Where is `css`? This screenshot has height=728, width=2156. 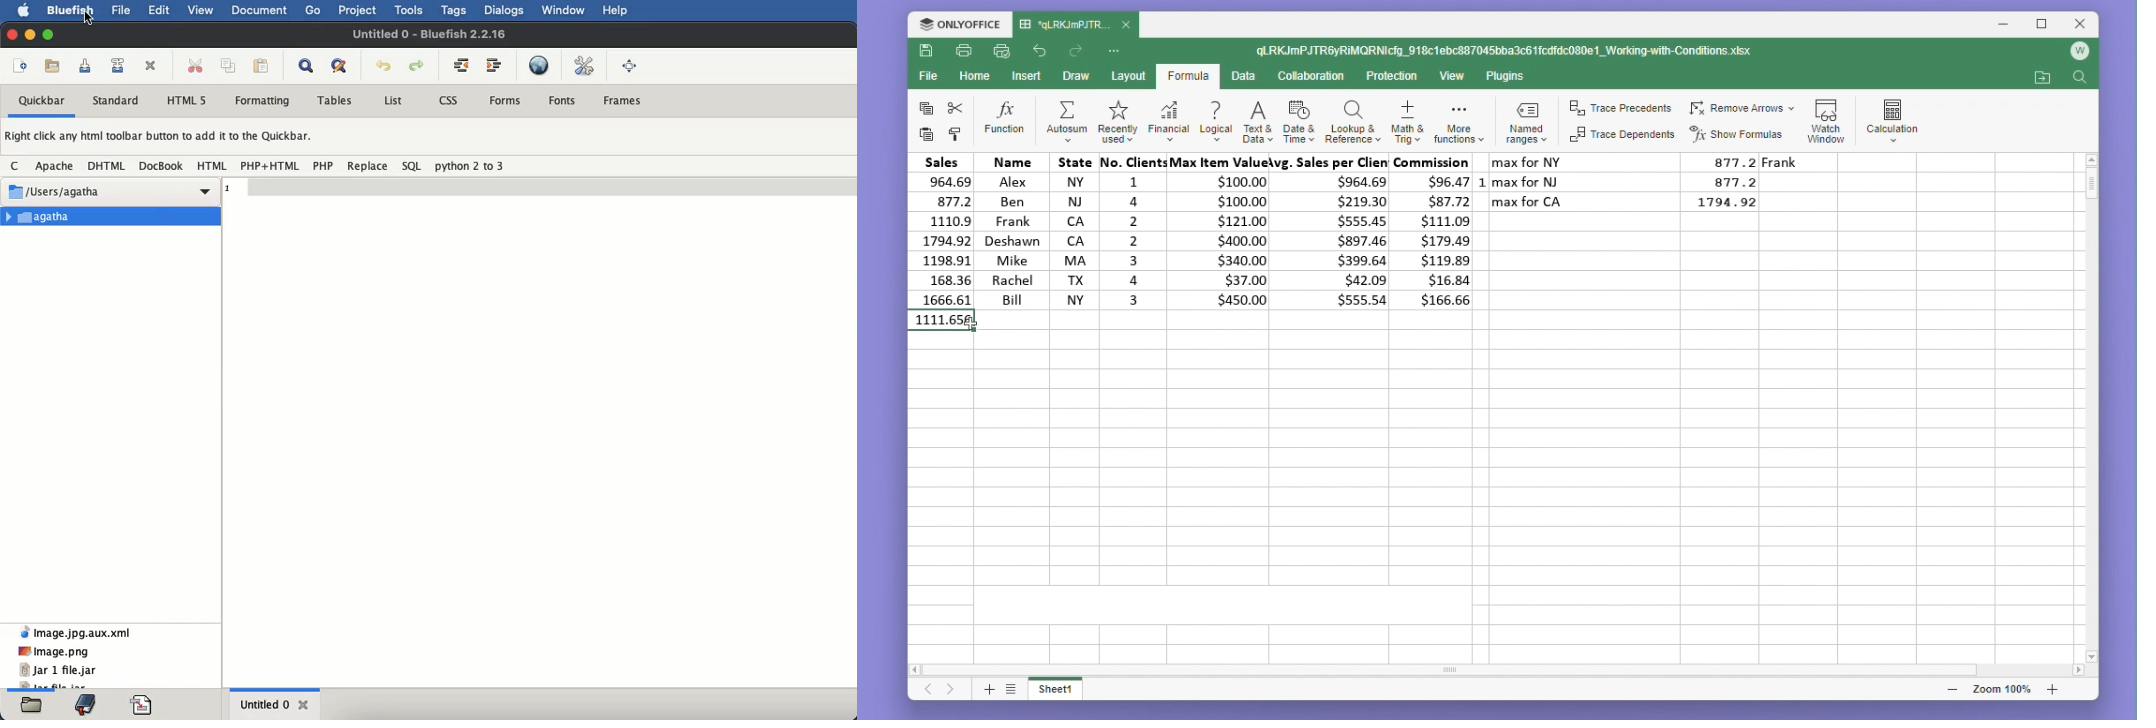
css is located at coordinates (450, 99).